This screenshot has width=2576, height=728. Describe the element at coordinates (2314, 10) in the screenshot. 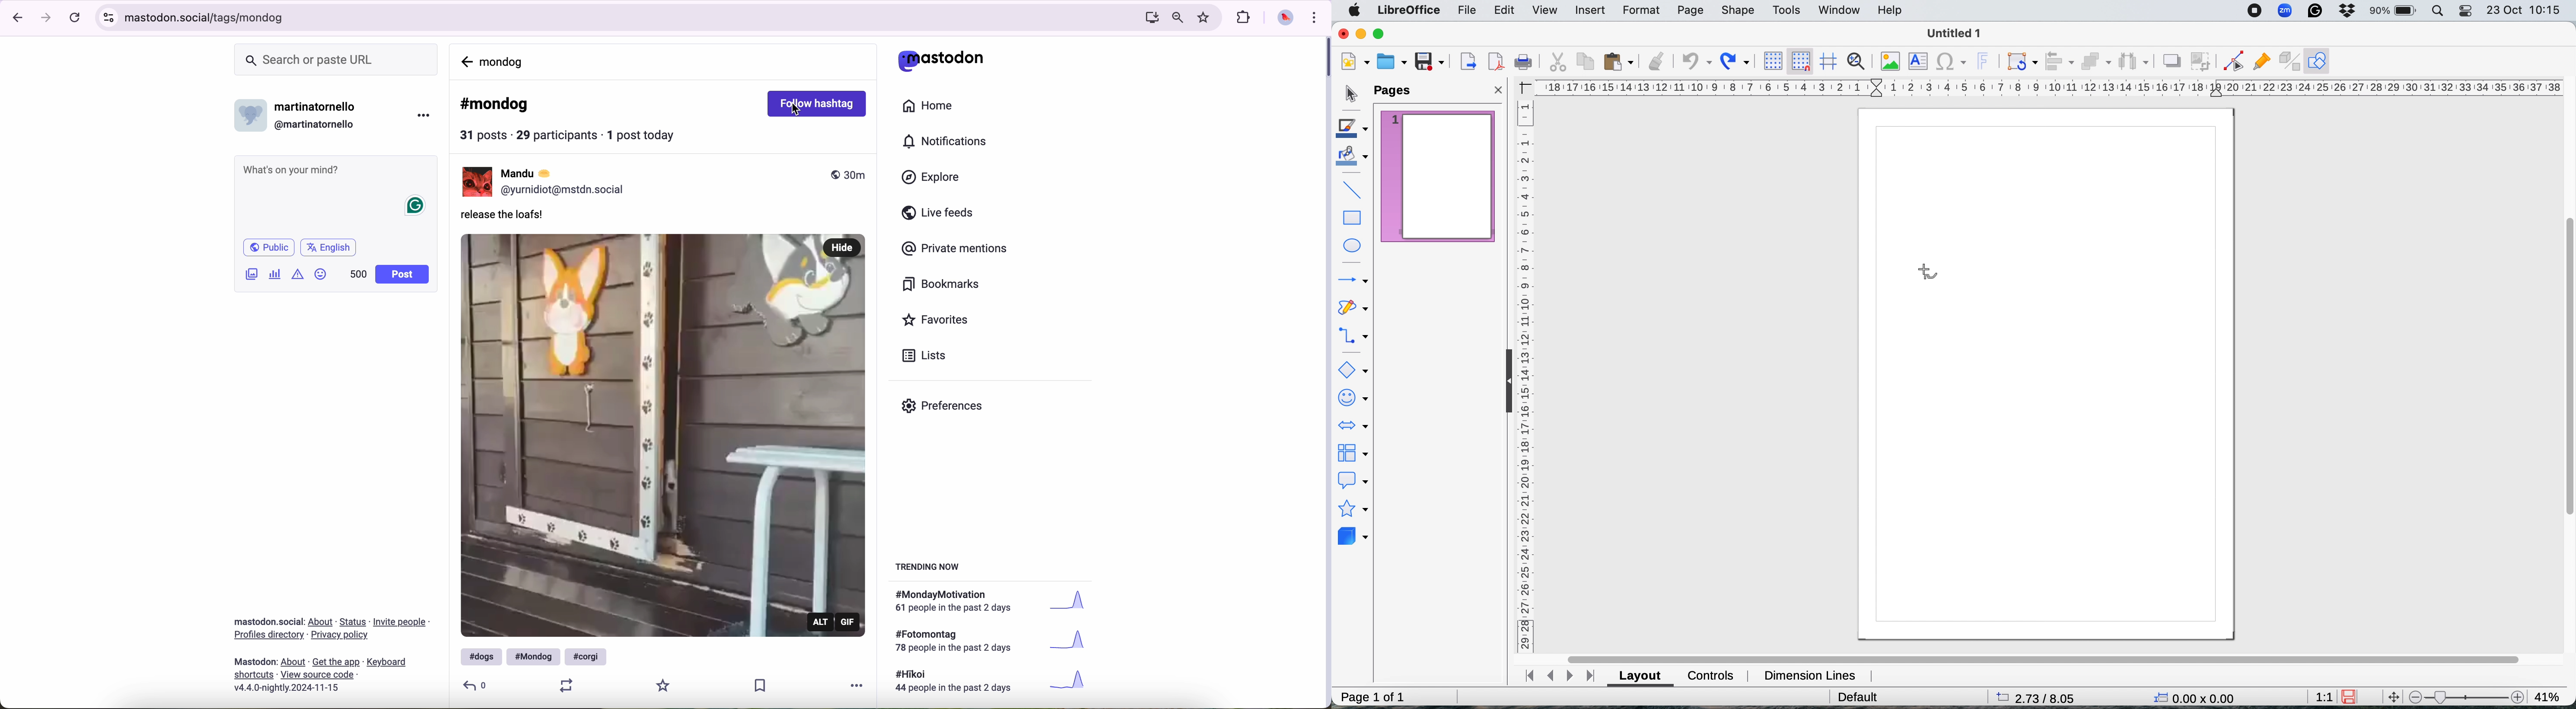

I see `grammarly` at that location.